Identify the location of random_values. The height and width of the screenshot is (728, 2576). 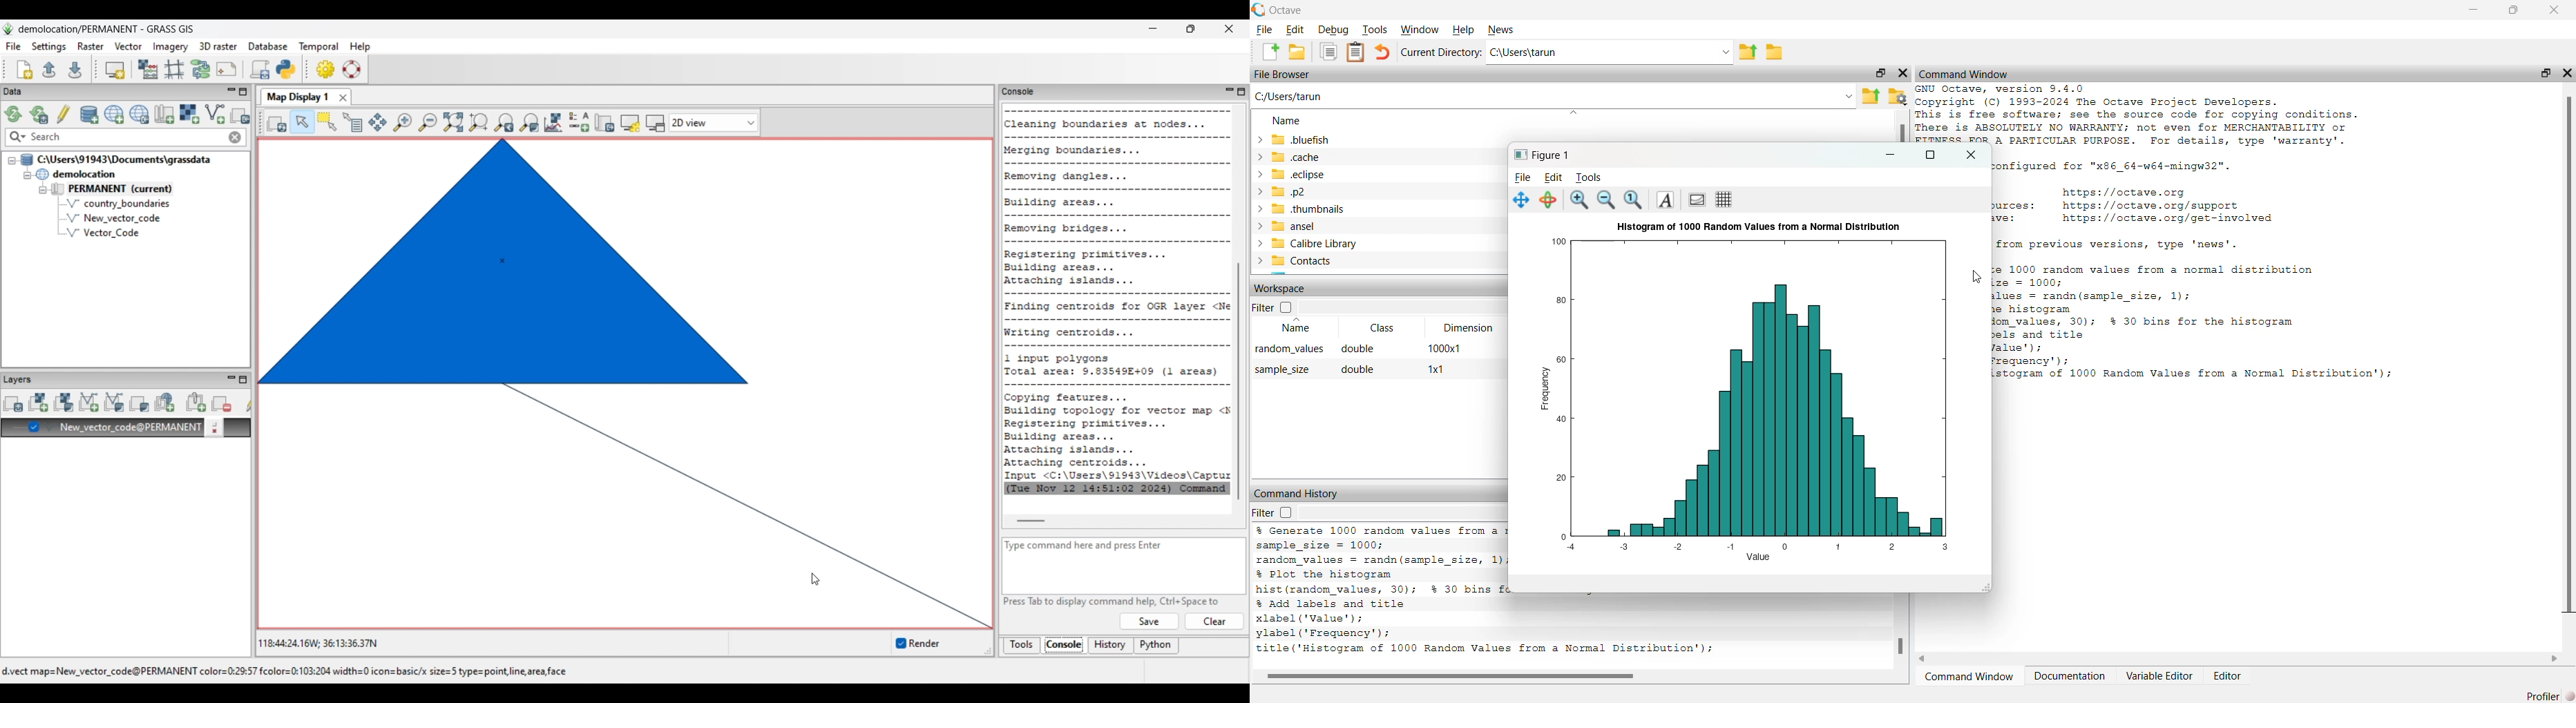
(1288, 349).